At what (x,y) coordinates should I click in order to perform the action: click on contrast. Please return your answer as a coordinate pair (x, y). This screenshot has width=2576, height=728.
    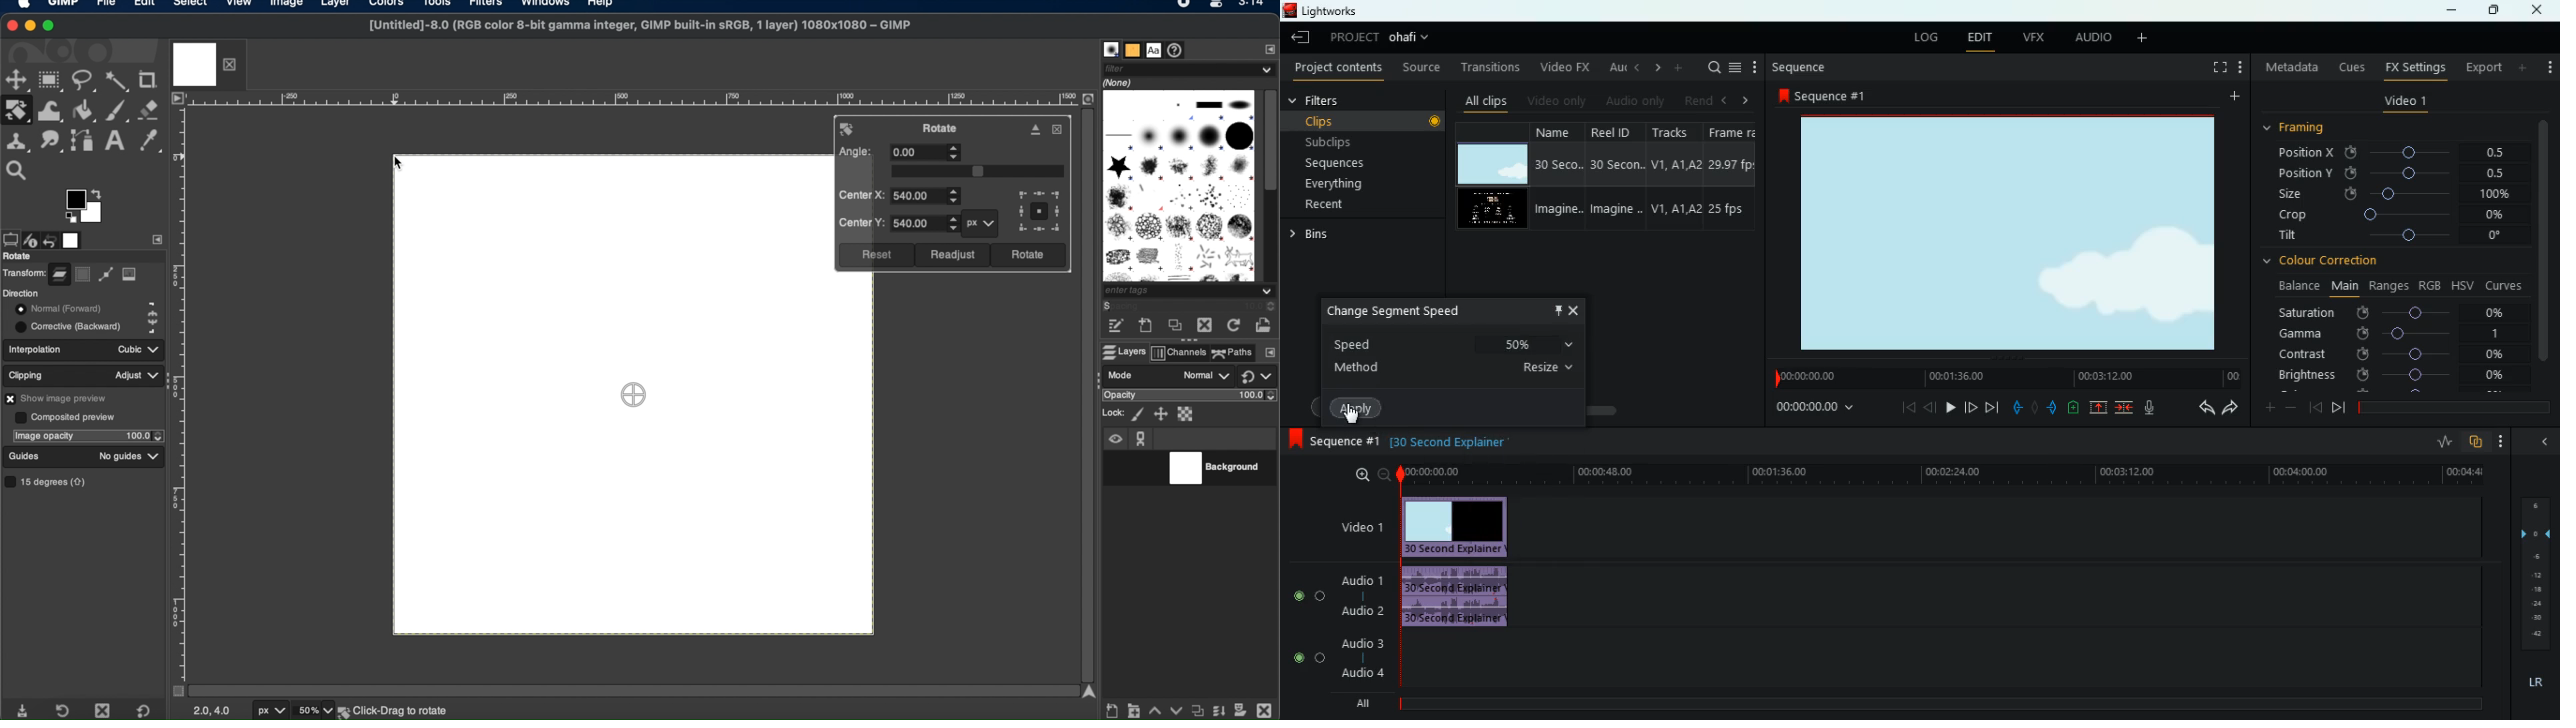
    Looking at the image, I should click on (2390, 355).